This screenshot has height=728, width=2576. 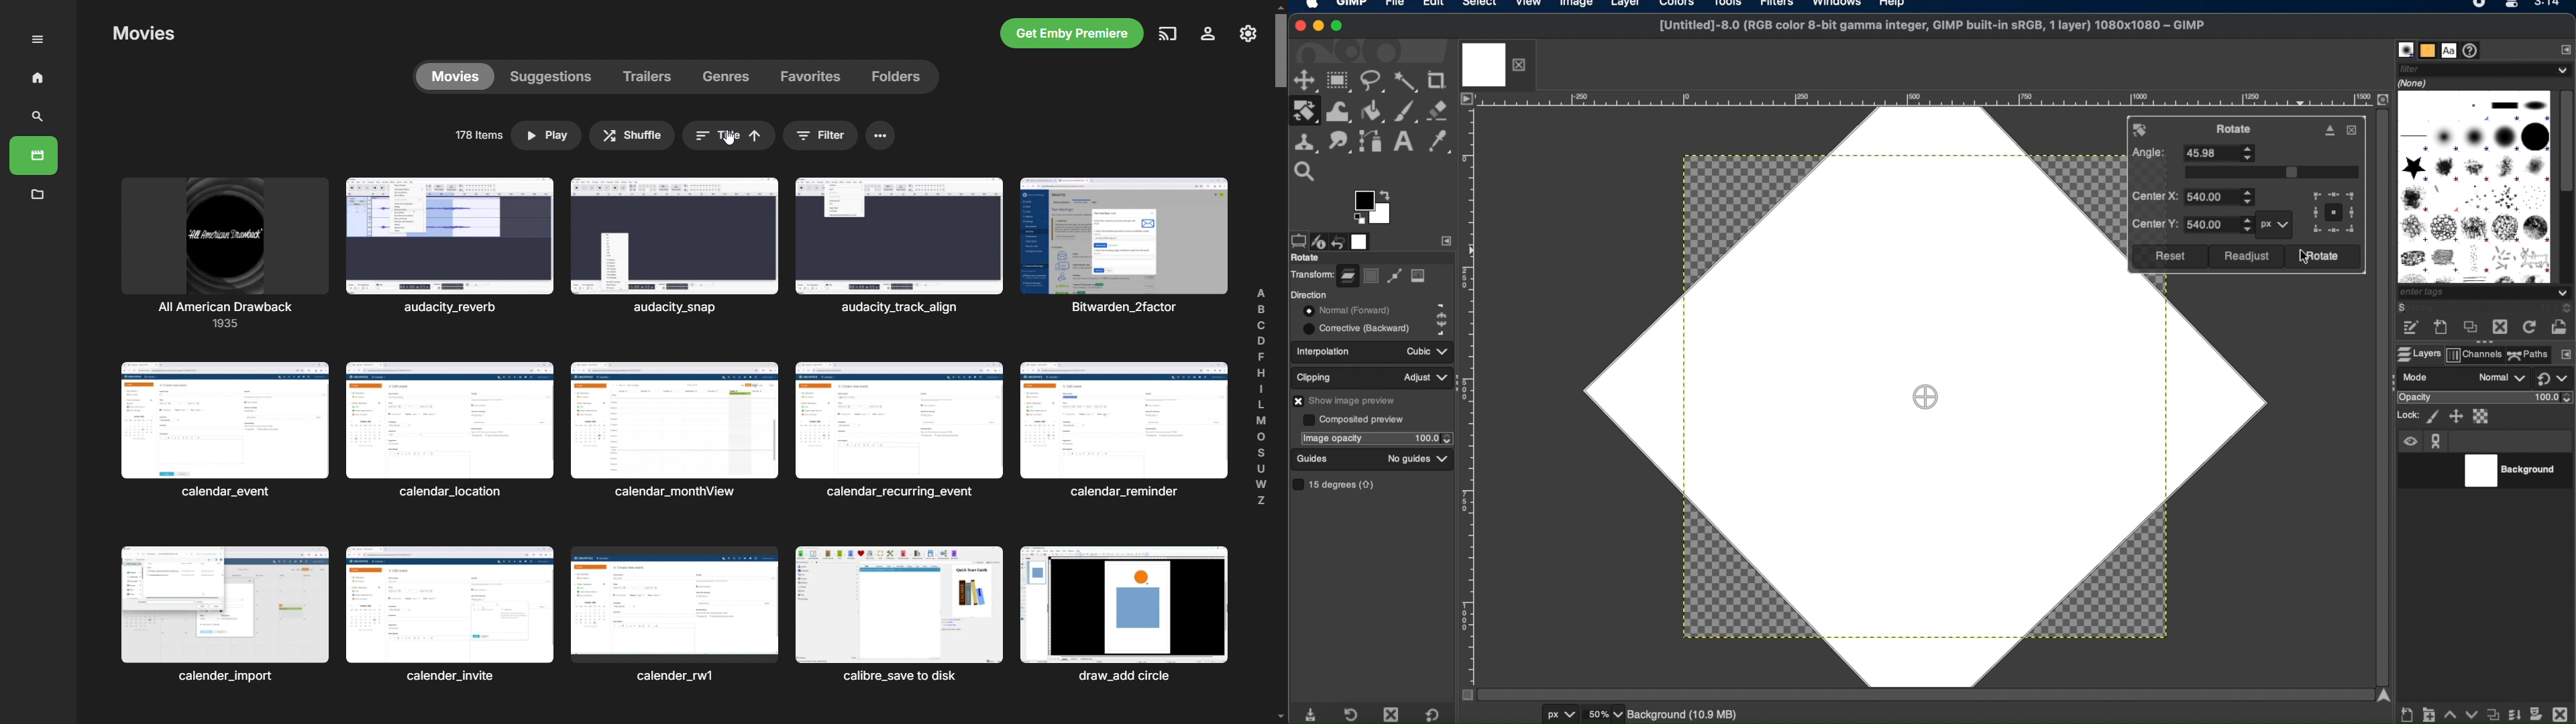 What do you see at coordinates (2473, 50) in the screenshot?
I see `document history` at bounding box center [2473, 50].